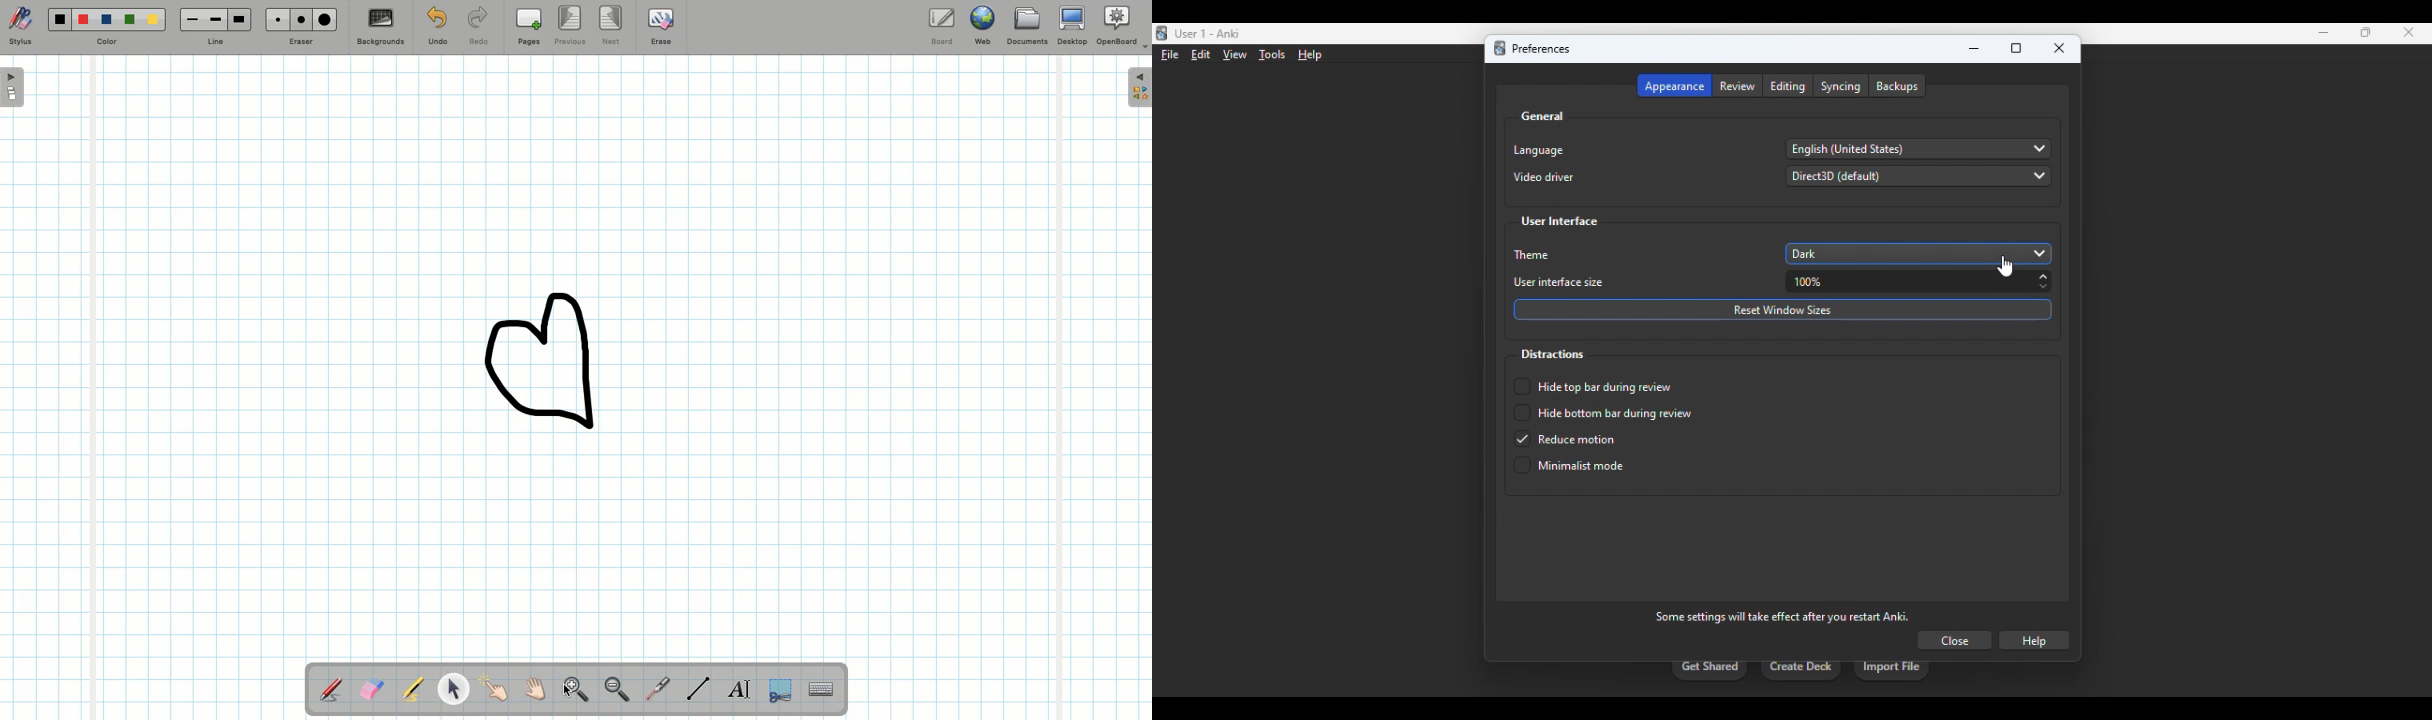 The width and height of the screenshot is (2436, 728). Describe the element at coordinates (738, 688) in the screenshot. I see `Textbox` at that location.